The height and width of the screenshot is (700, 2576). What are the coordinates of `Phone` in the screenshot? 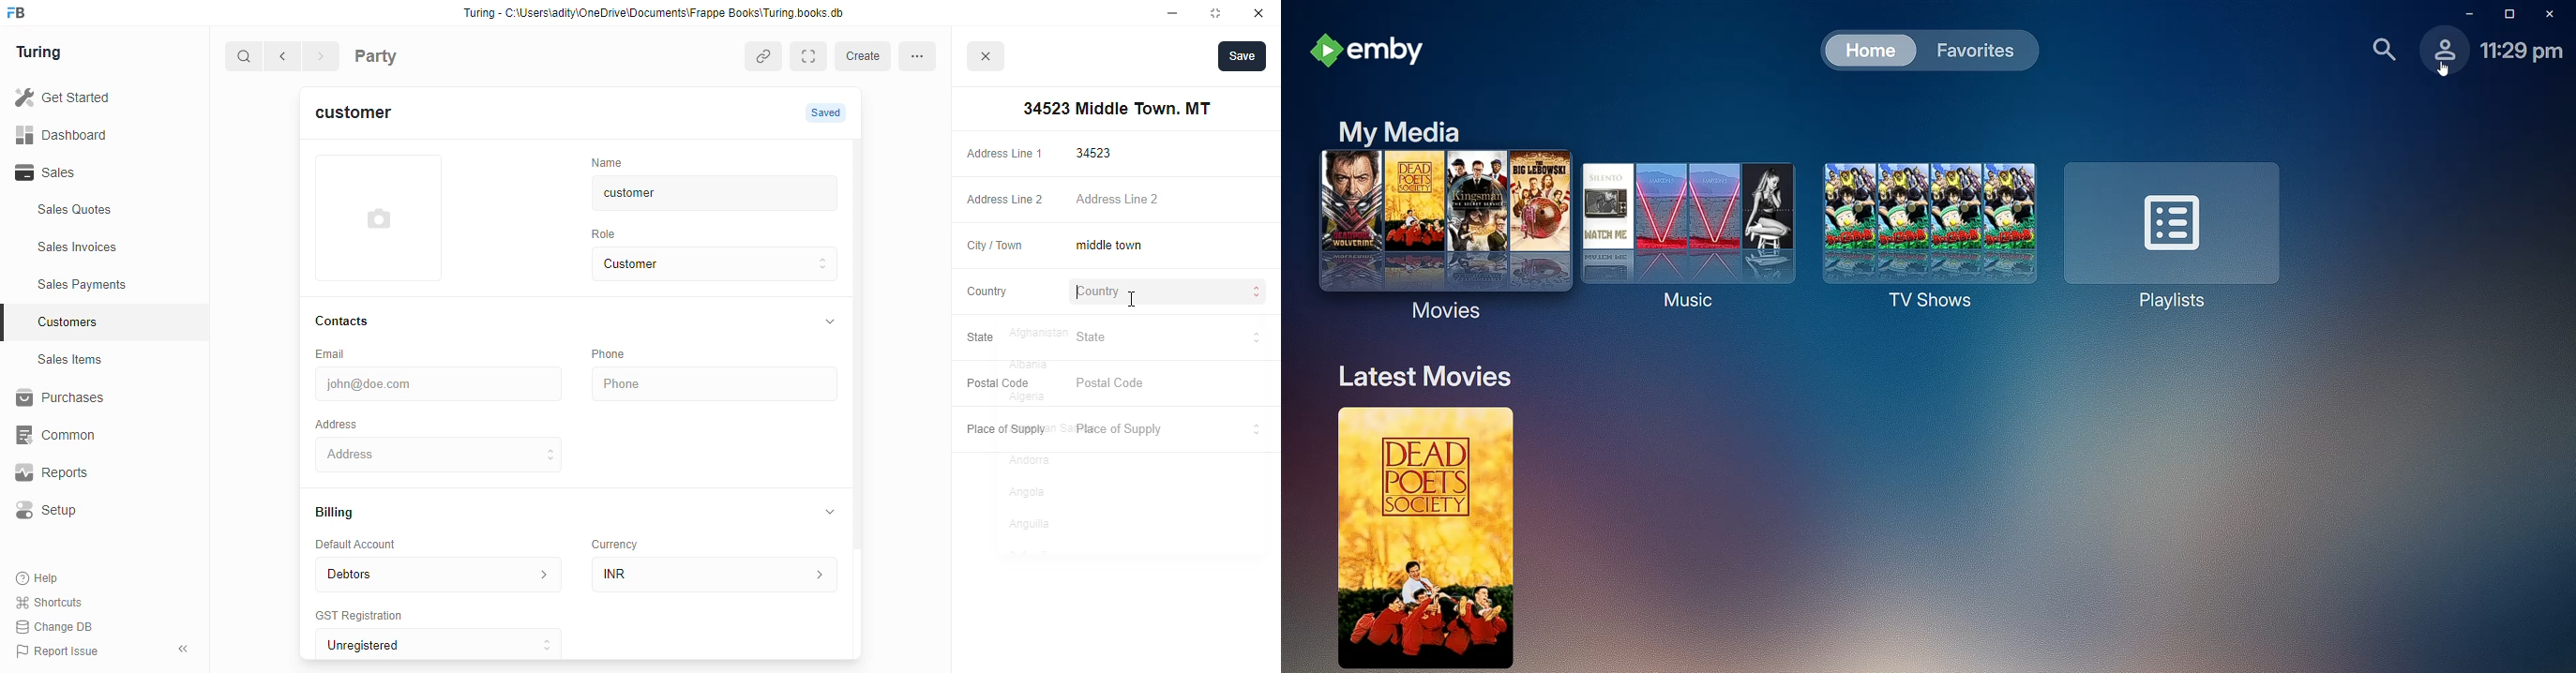 It's located at (717, 384).